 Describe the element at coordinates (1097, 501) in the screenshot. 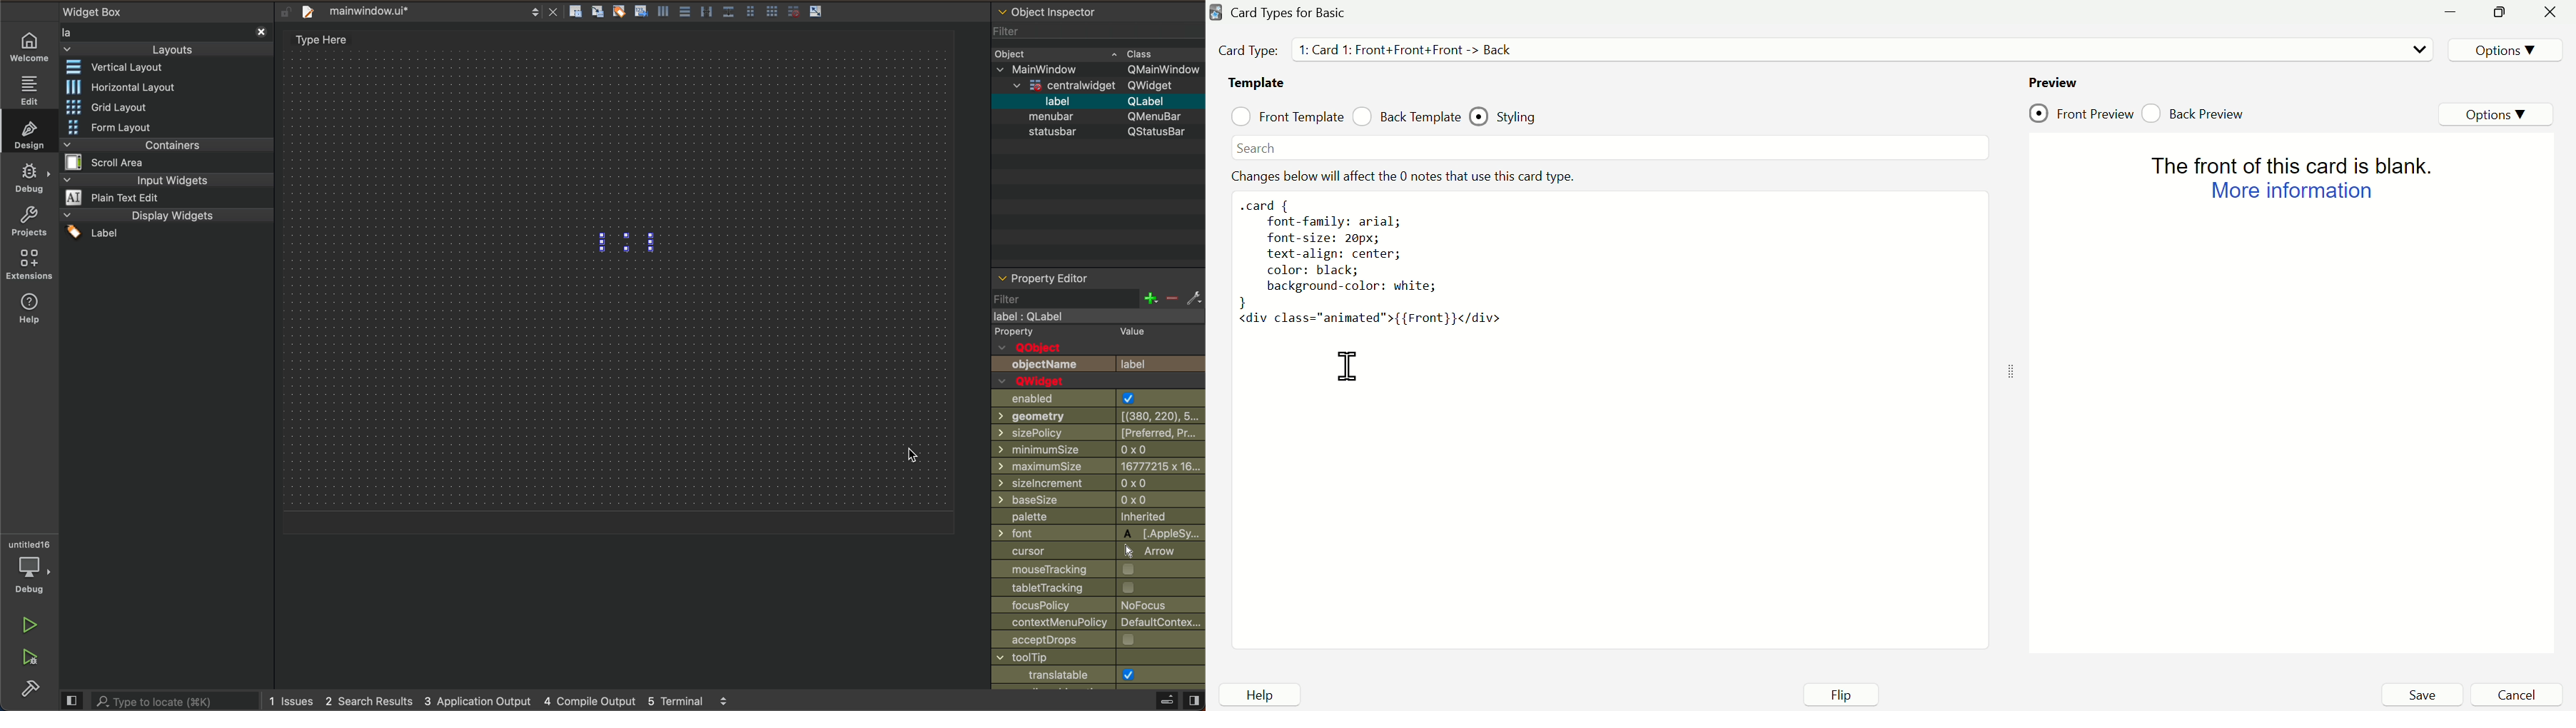

I see `base size` at that location.